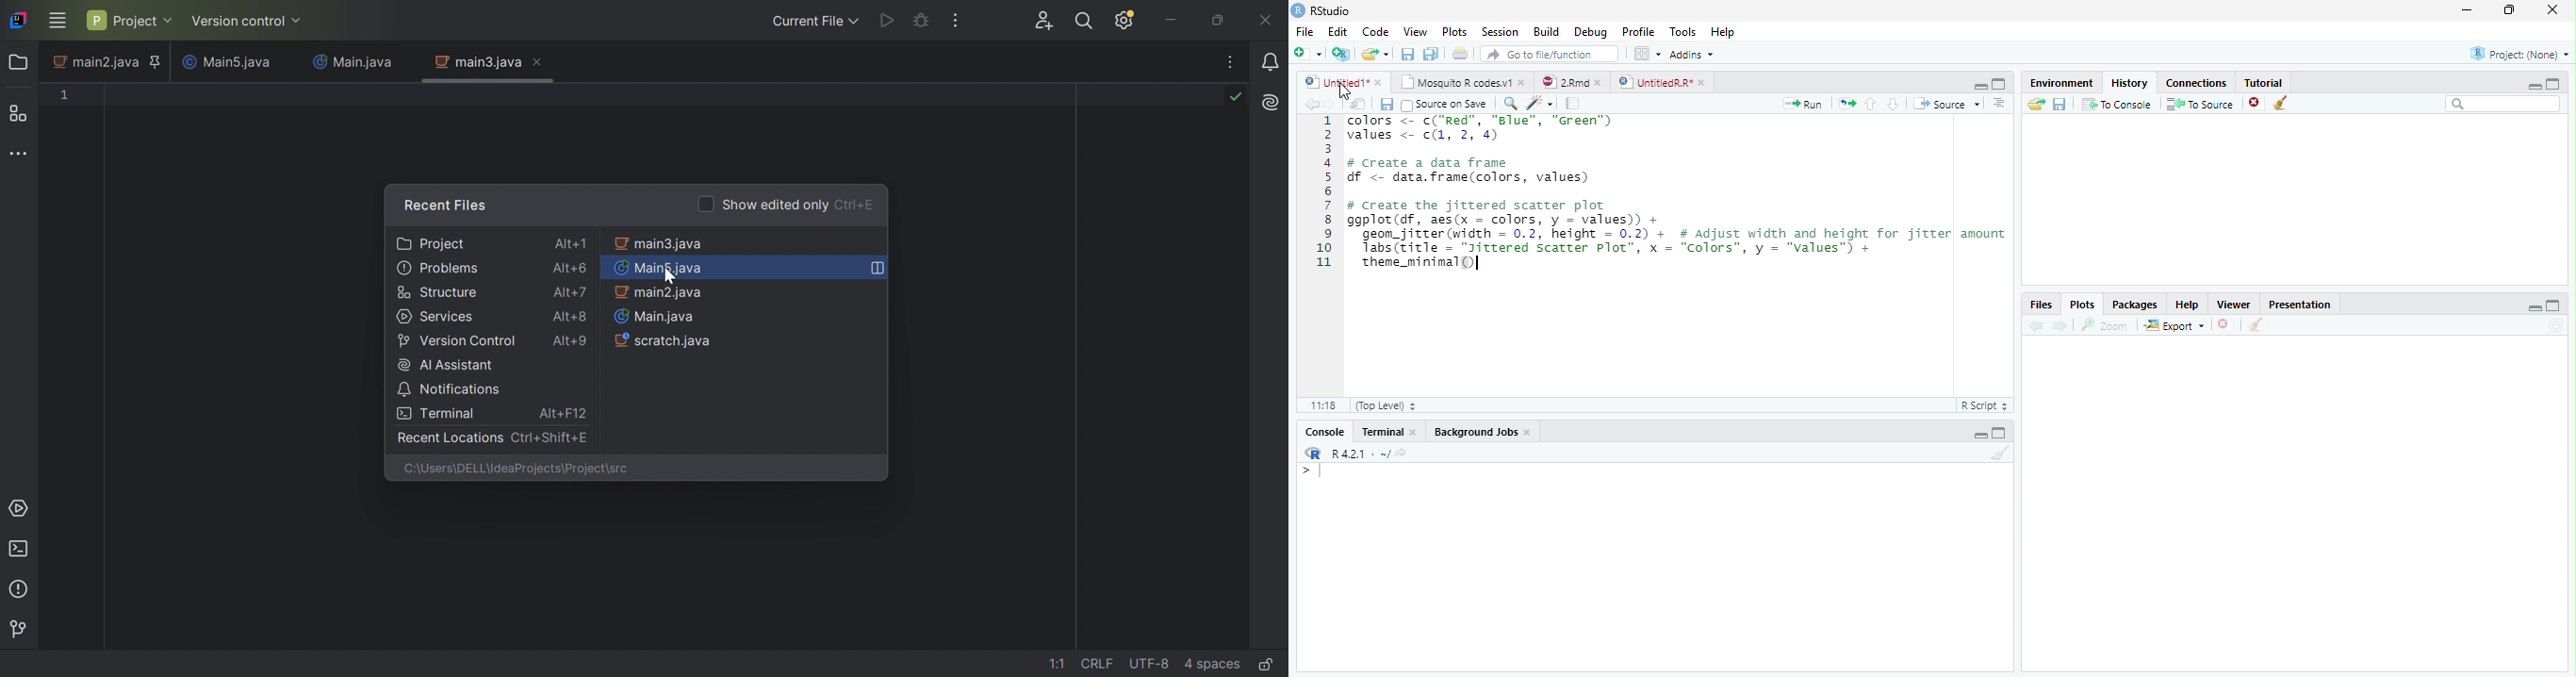  Describe the element at coordinates (1336, 83) in the screenshot. I see `Untitled1*` at that location.